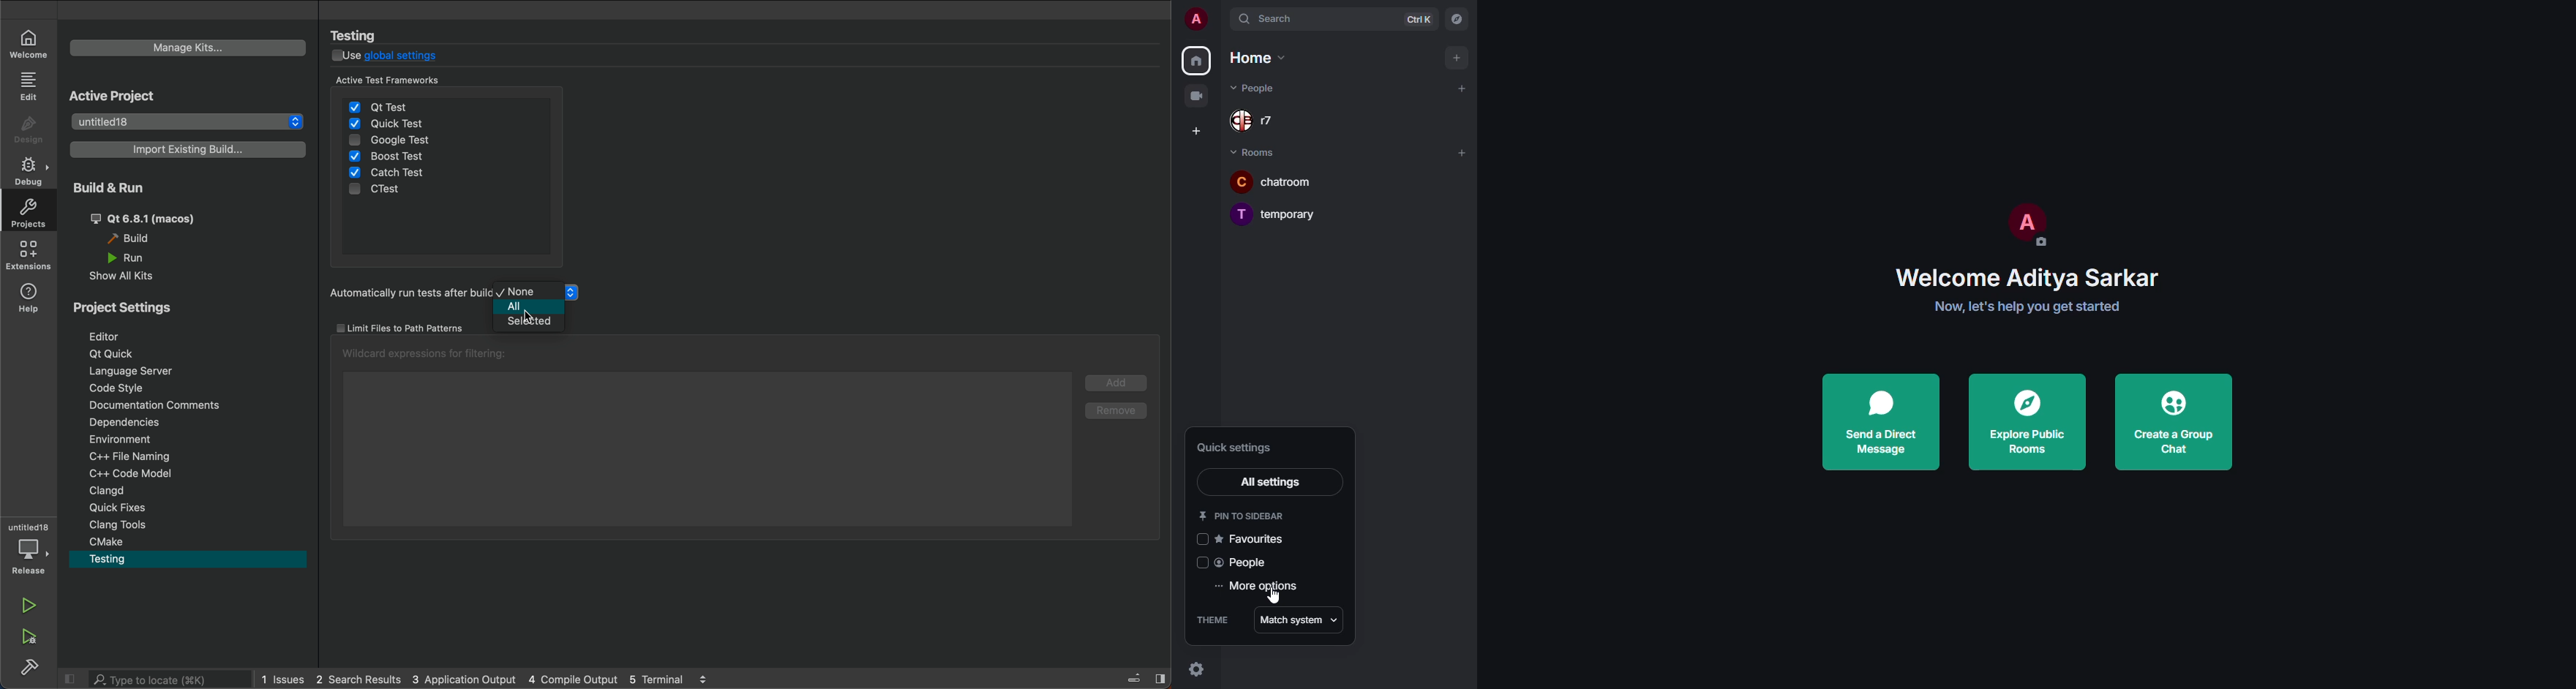 Image resolution: width=2576 pixels, height=700 pixels. Describe the element at coordinates (1269, 482) in the screenshot. I see `all settings` at that location.